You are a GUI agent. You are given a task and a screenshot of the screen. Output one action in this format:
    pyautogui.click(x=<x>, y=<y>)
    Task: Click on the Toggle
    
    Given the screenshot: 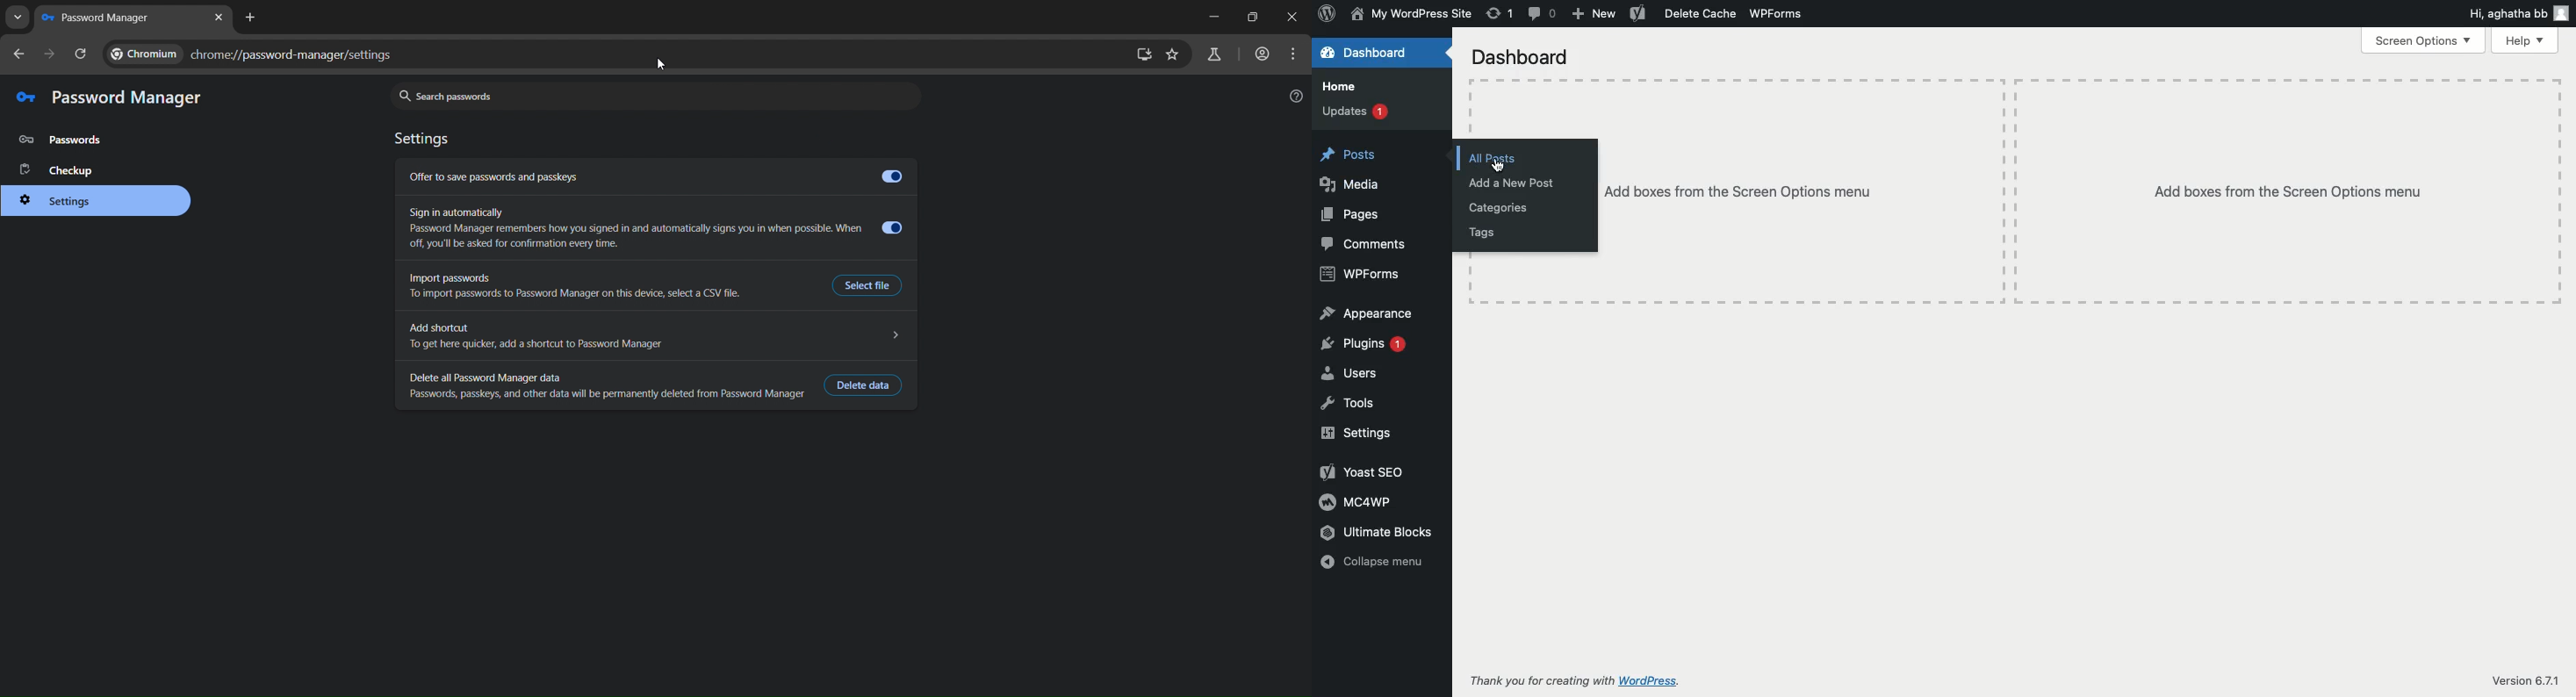 What is the action you would take?
    pyautogui.click(x=891, y=177)
    